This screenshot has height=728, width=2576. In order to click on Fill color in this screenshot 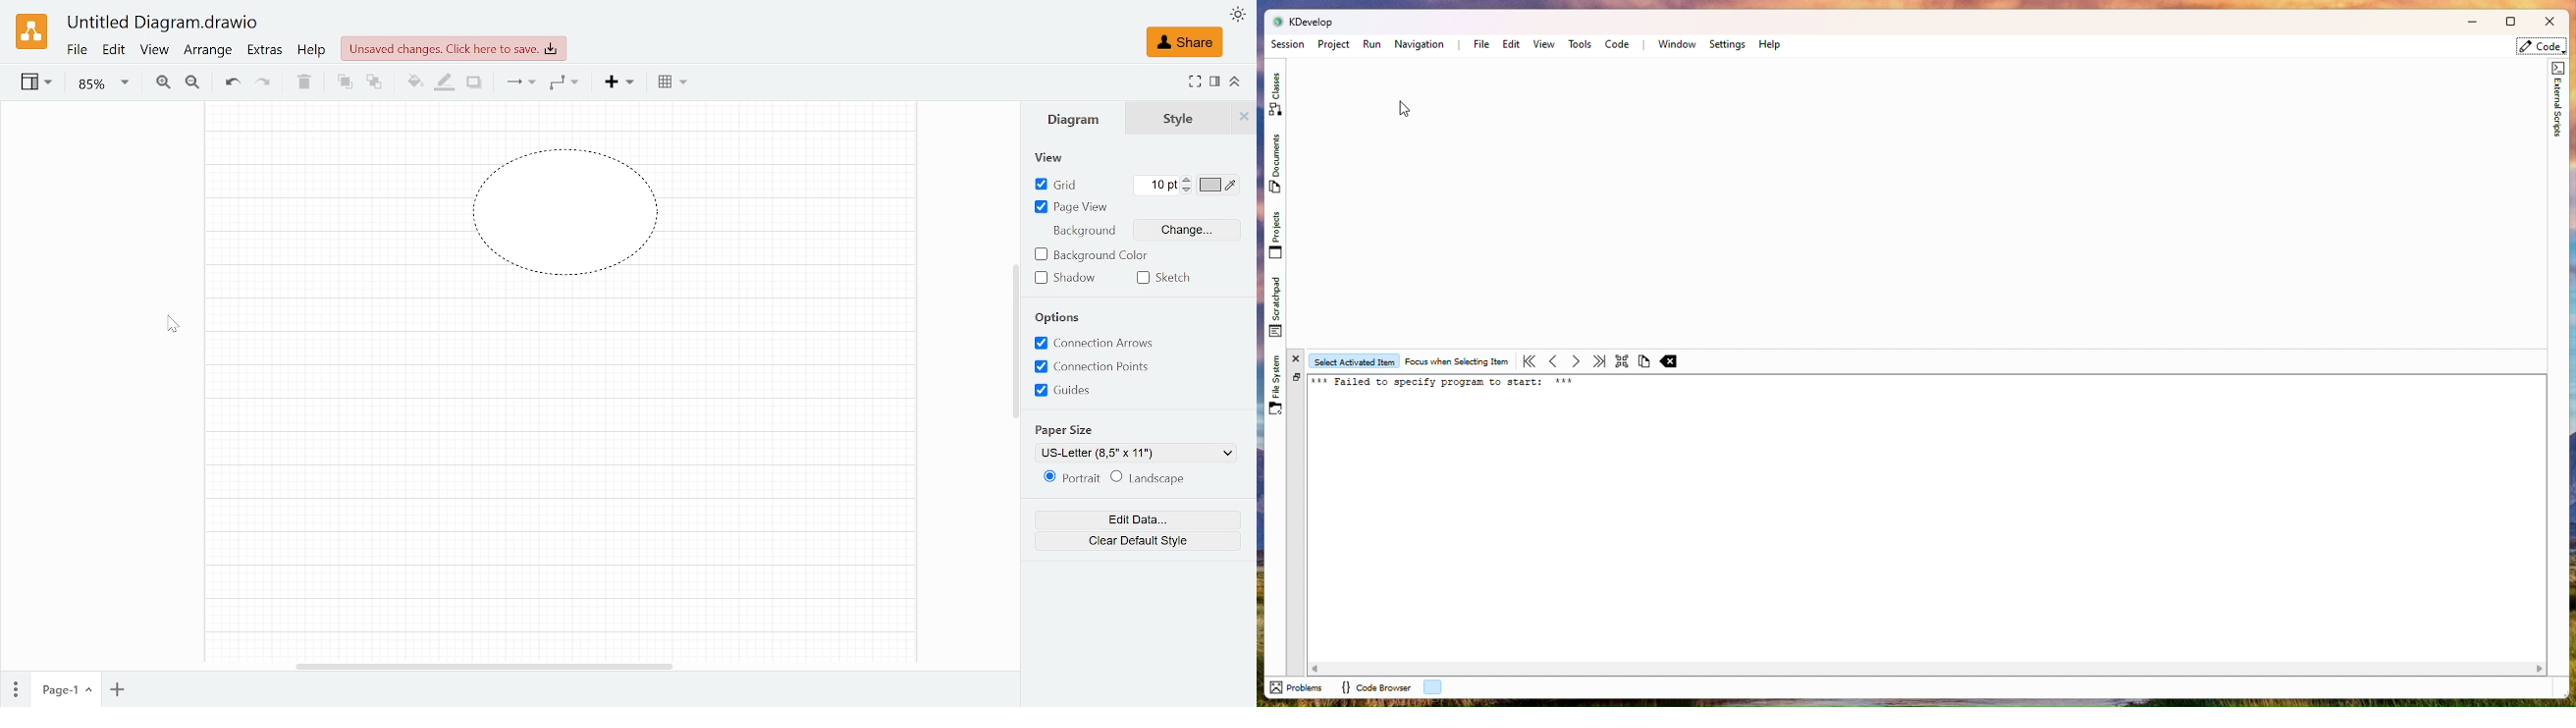, I will do `click(414, 82)`.